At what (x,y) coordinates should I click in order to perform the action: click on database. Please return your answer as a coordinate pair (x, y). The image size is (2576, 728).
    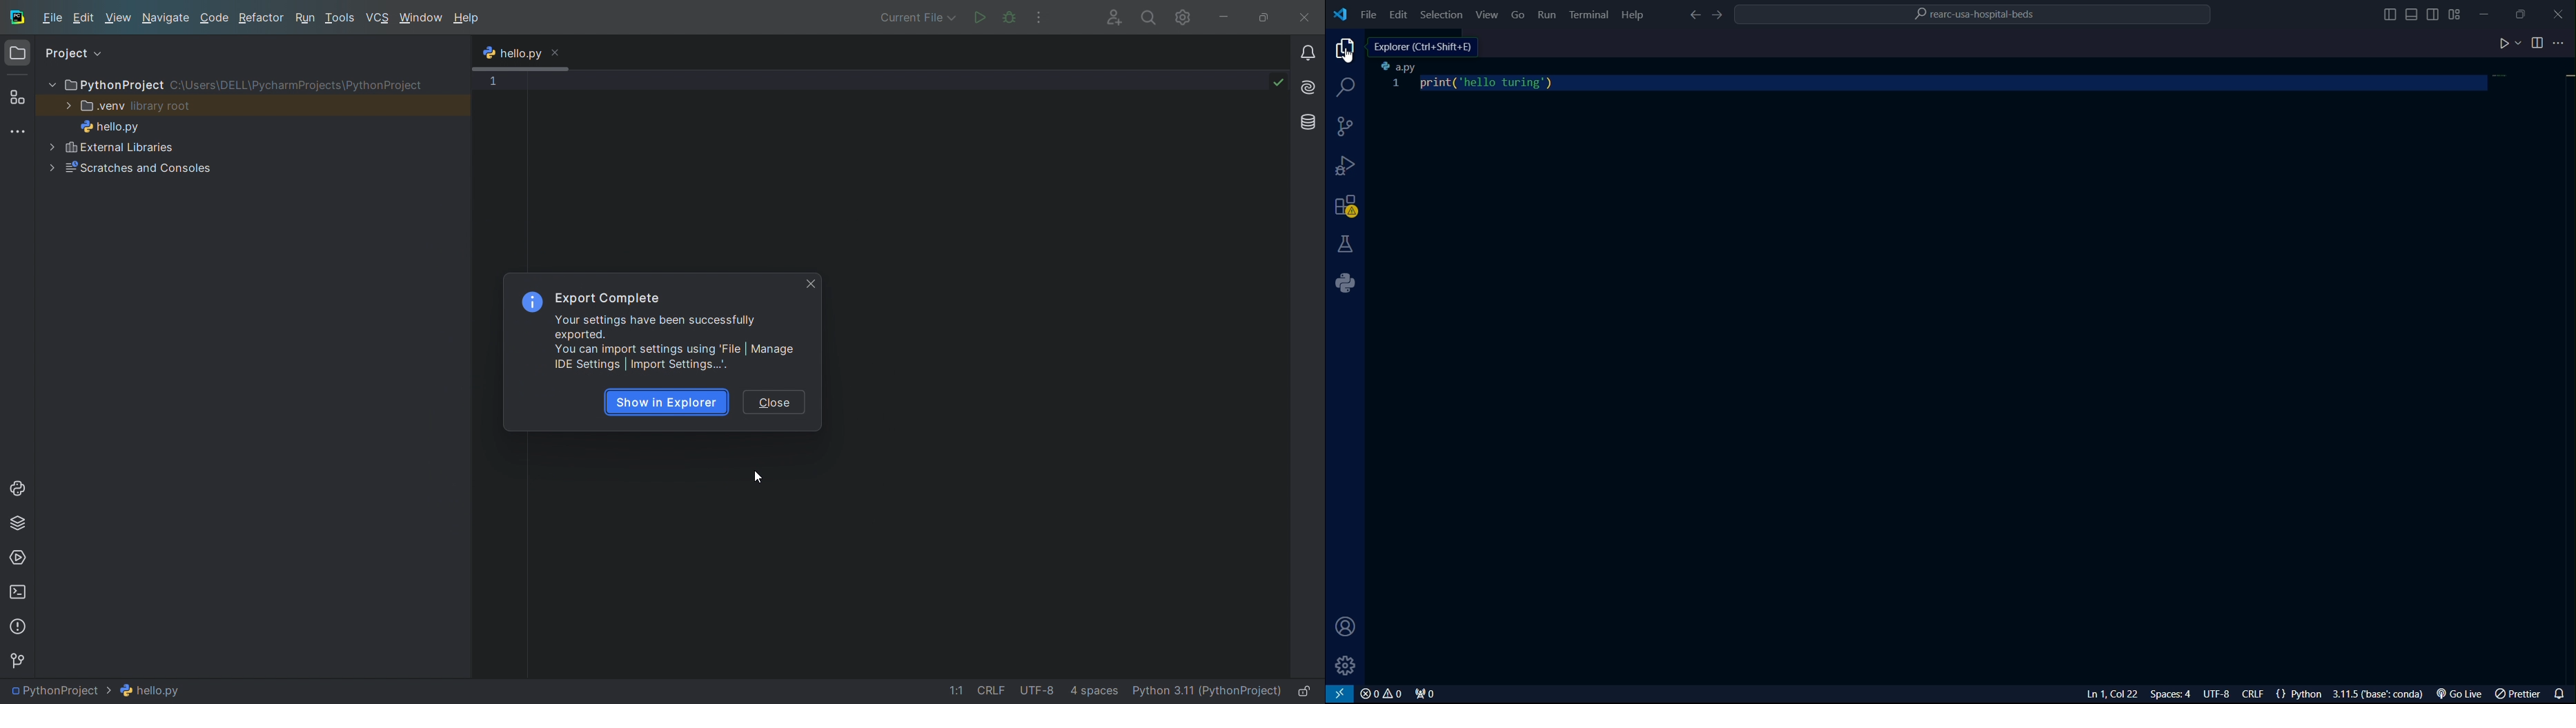
    Looking at the image, I should click on (1308, 122).